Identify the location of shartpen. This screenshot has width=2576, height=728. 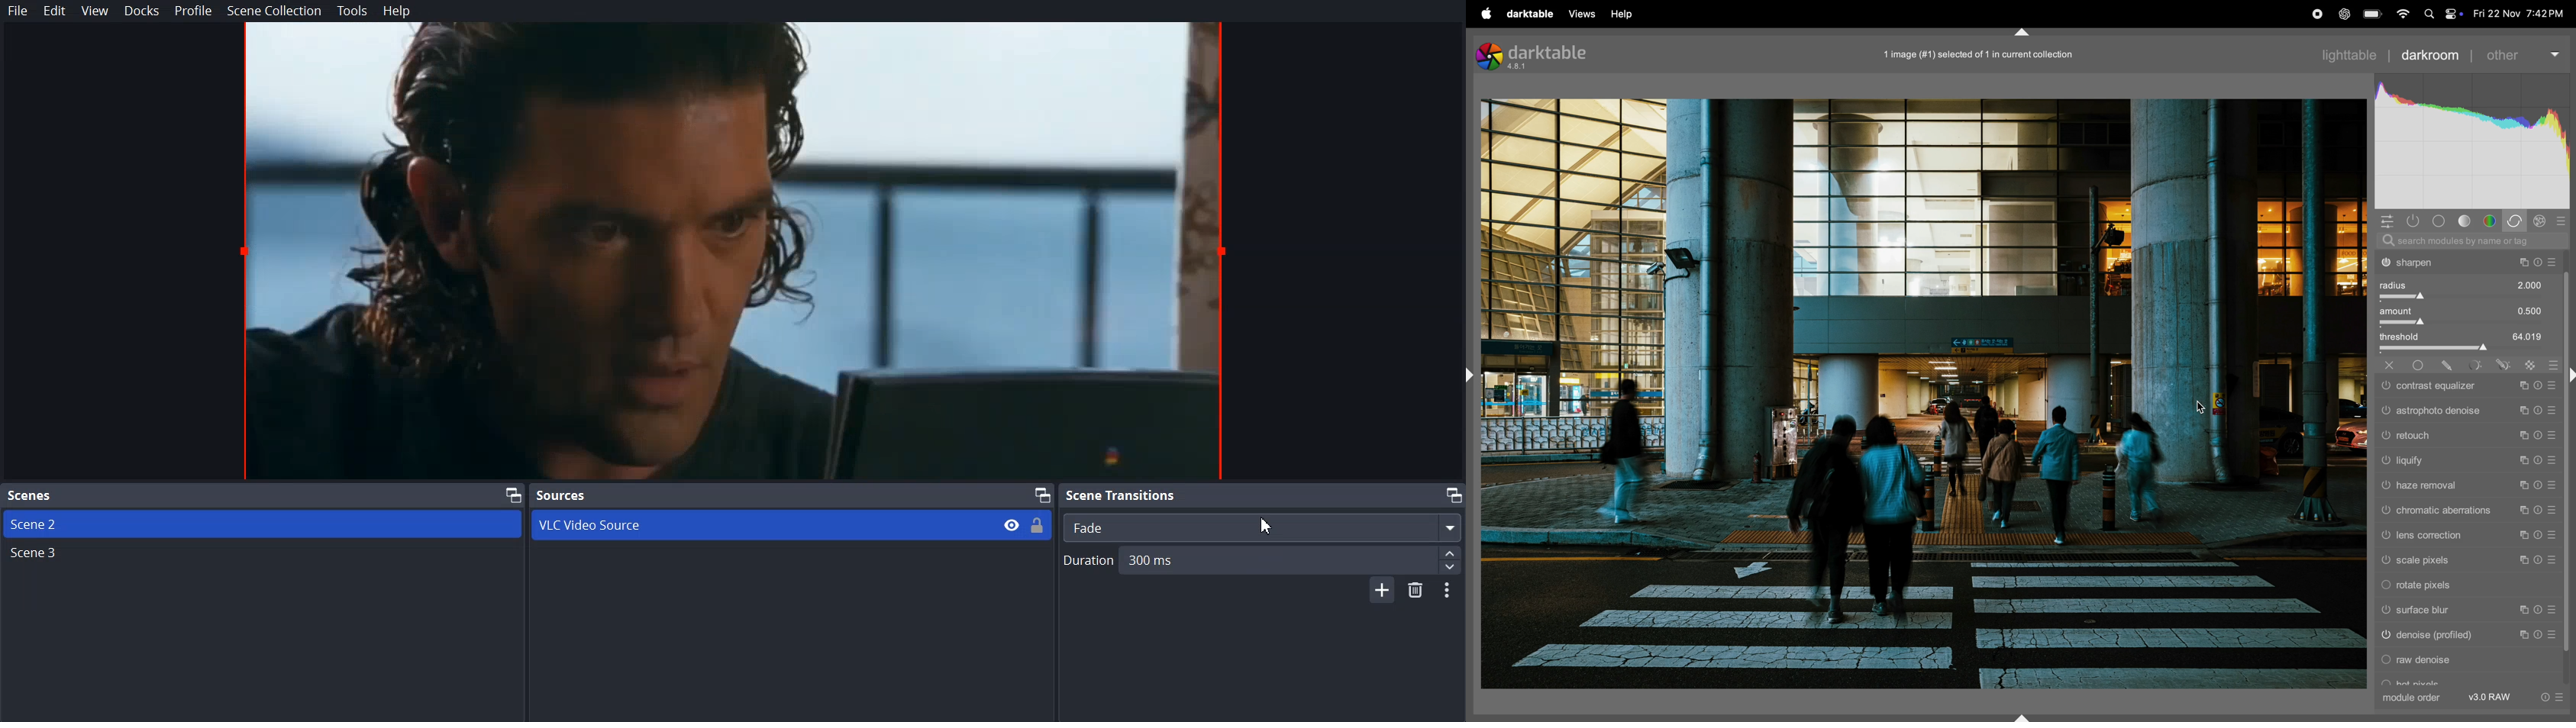
(2469, 263).